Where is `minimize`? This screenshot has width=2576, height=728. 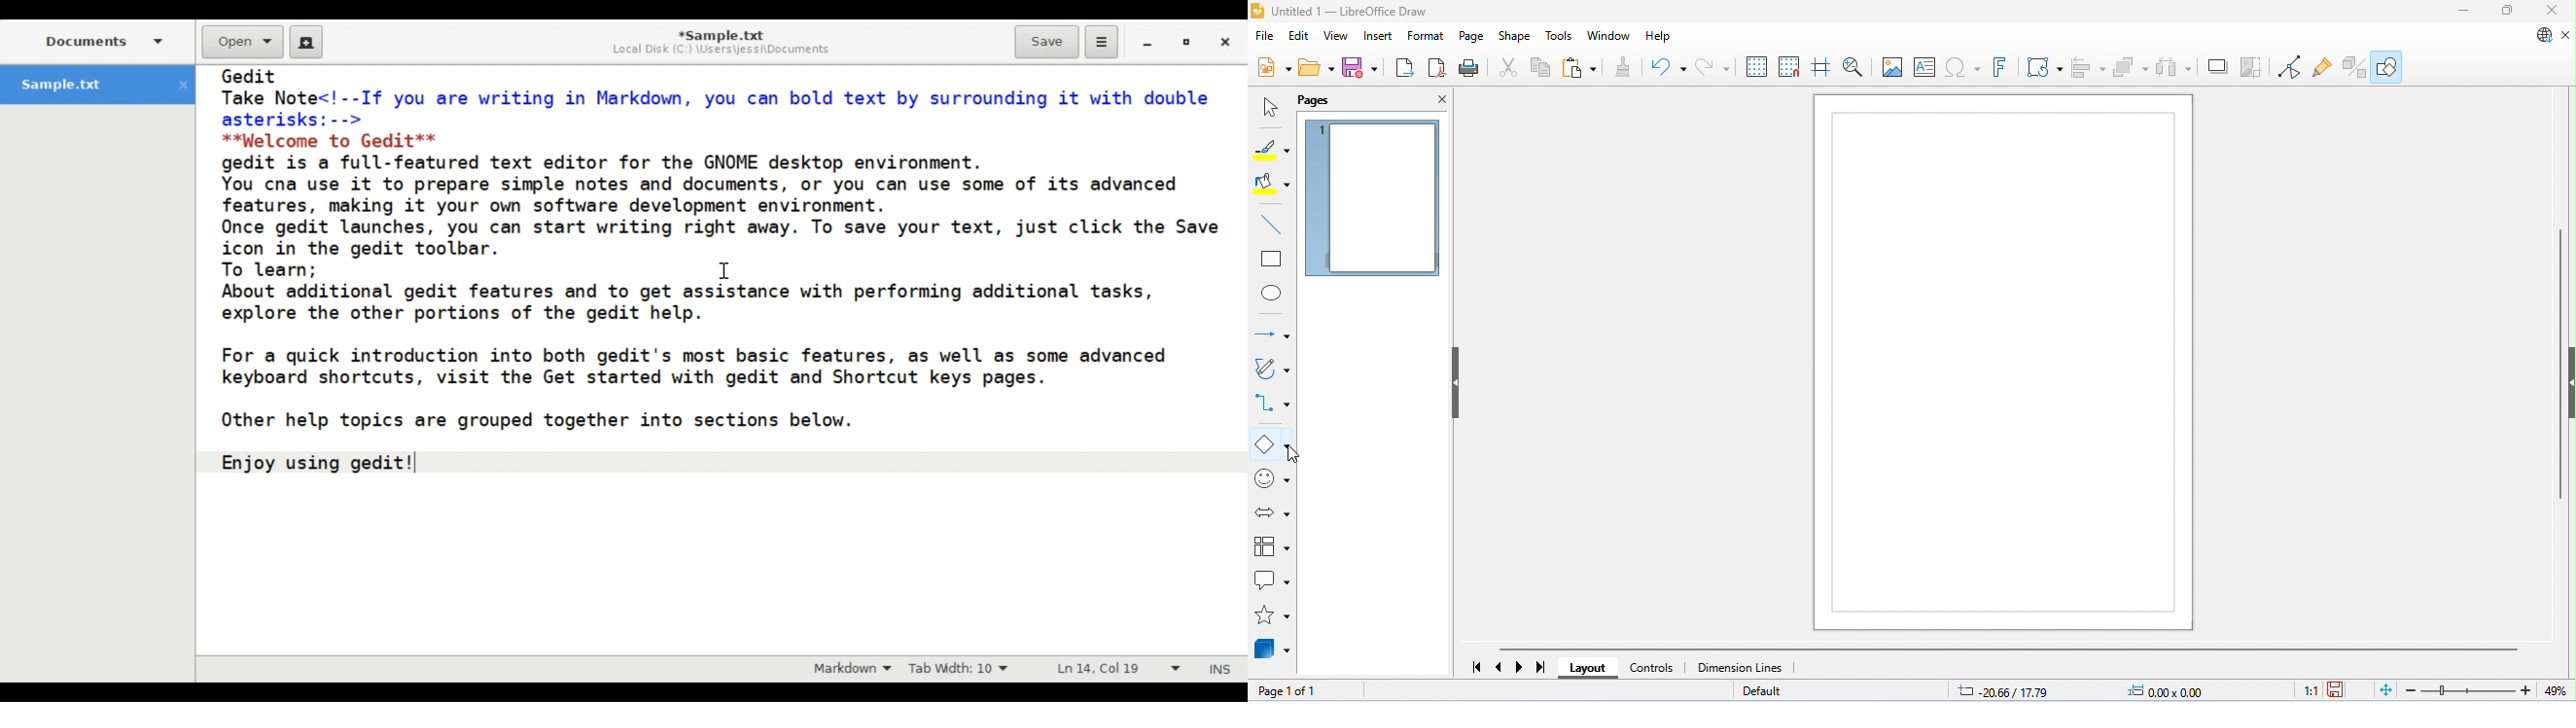
minimize is located at coordinates (2464, 12).